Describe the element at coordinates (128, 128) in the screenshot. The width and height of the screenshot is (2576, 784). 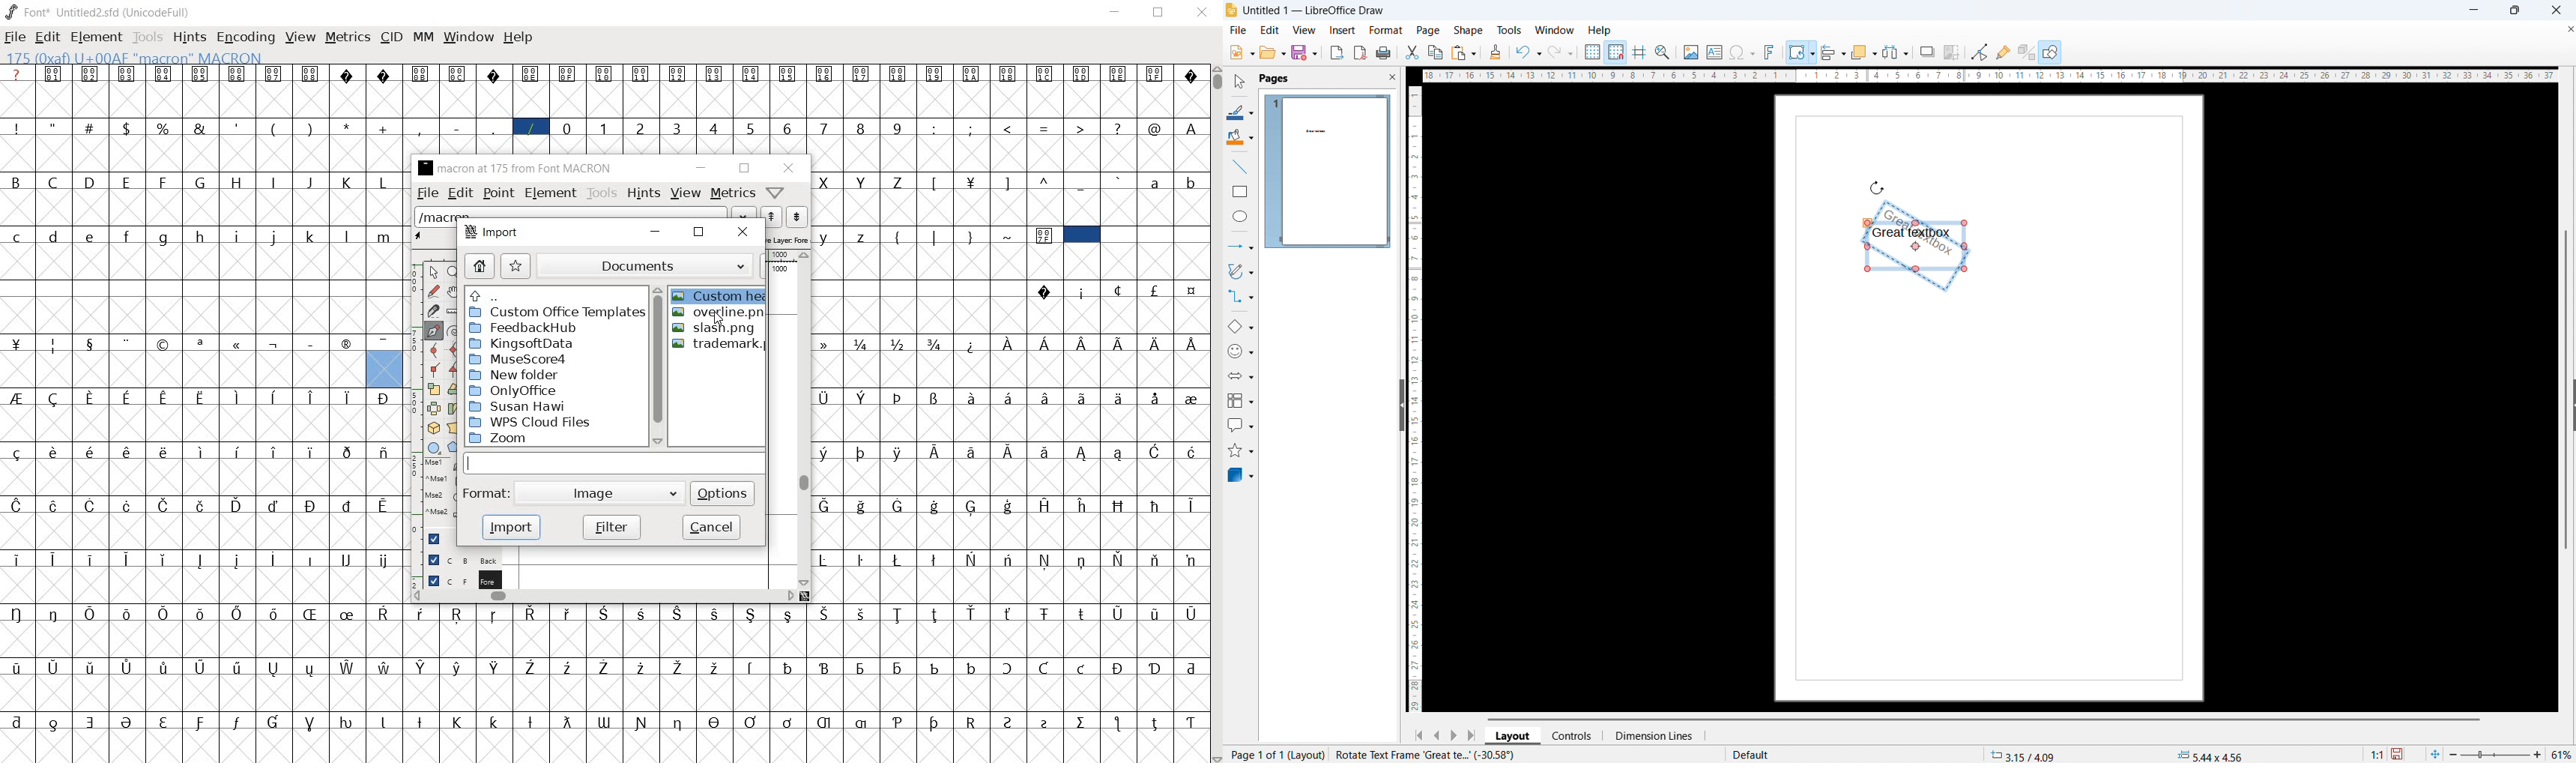
I see `$` at that location.